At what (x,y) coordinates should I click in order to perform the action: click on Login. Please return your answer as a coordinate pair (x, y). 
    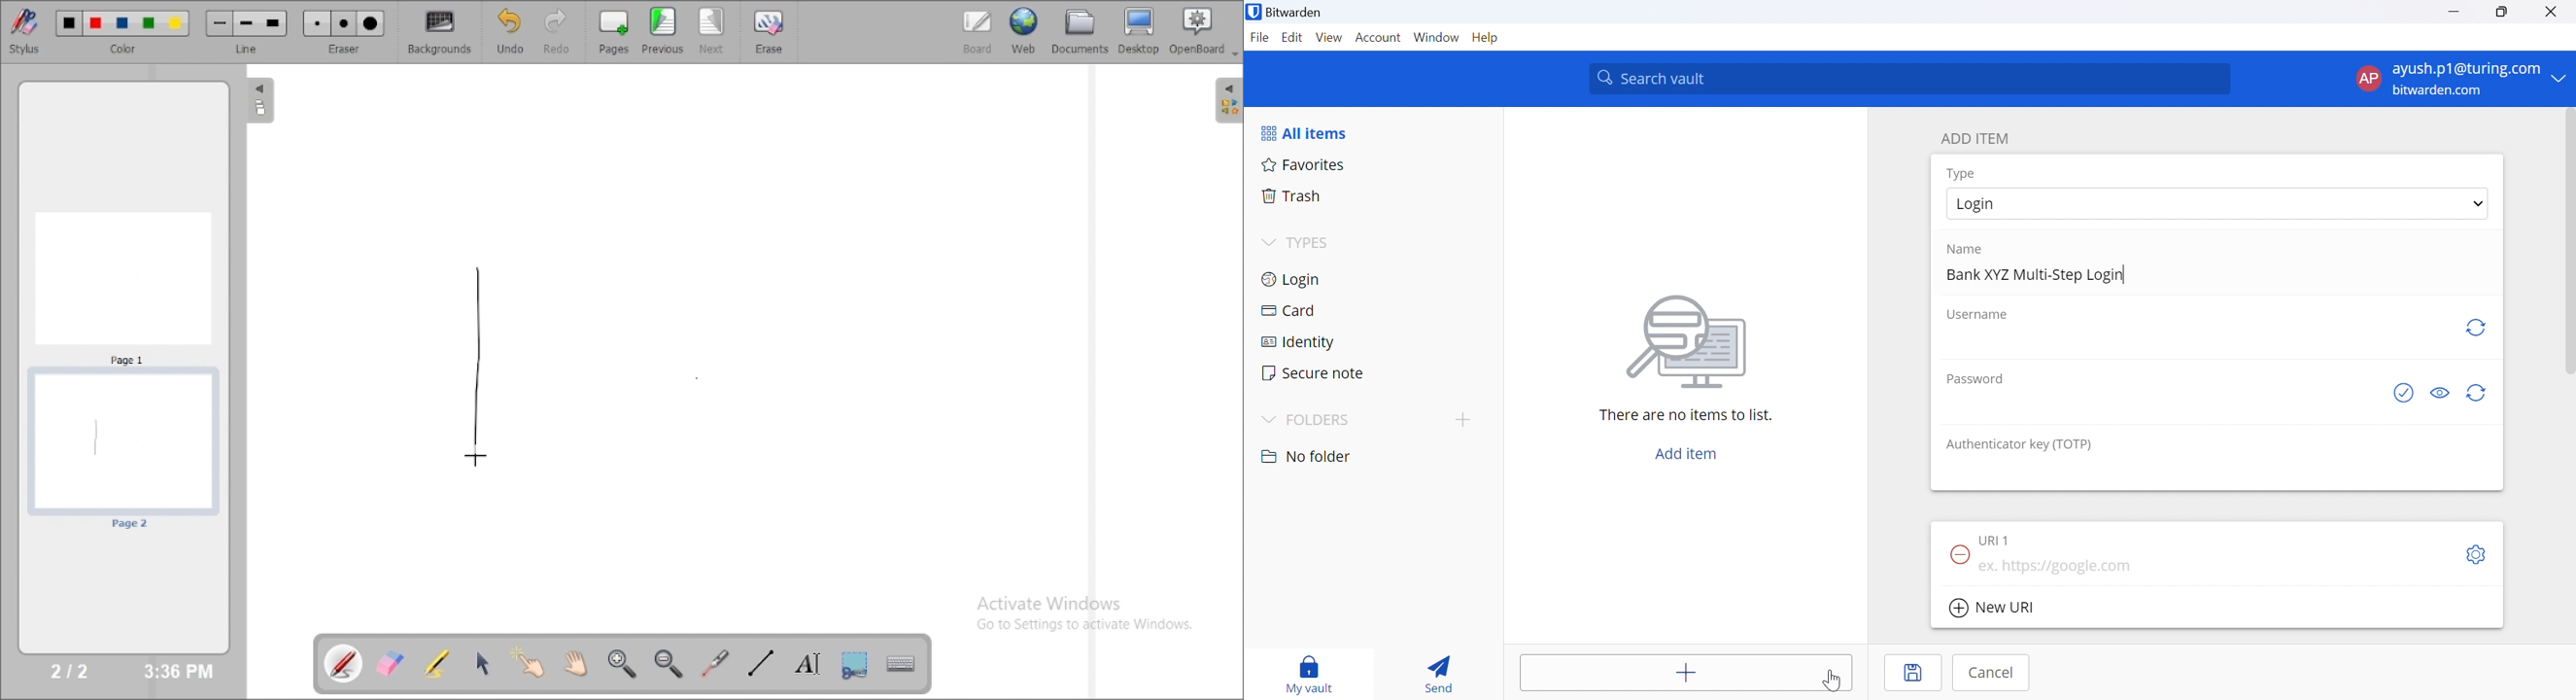
    Looking at the image, I should click on (1293, 278).